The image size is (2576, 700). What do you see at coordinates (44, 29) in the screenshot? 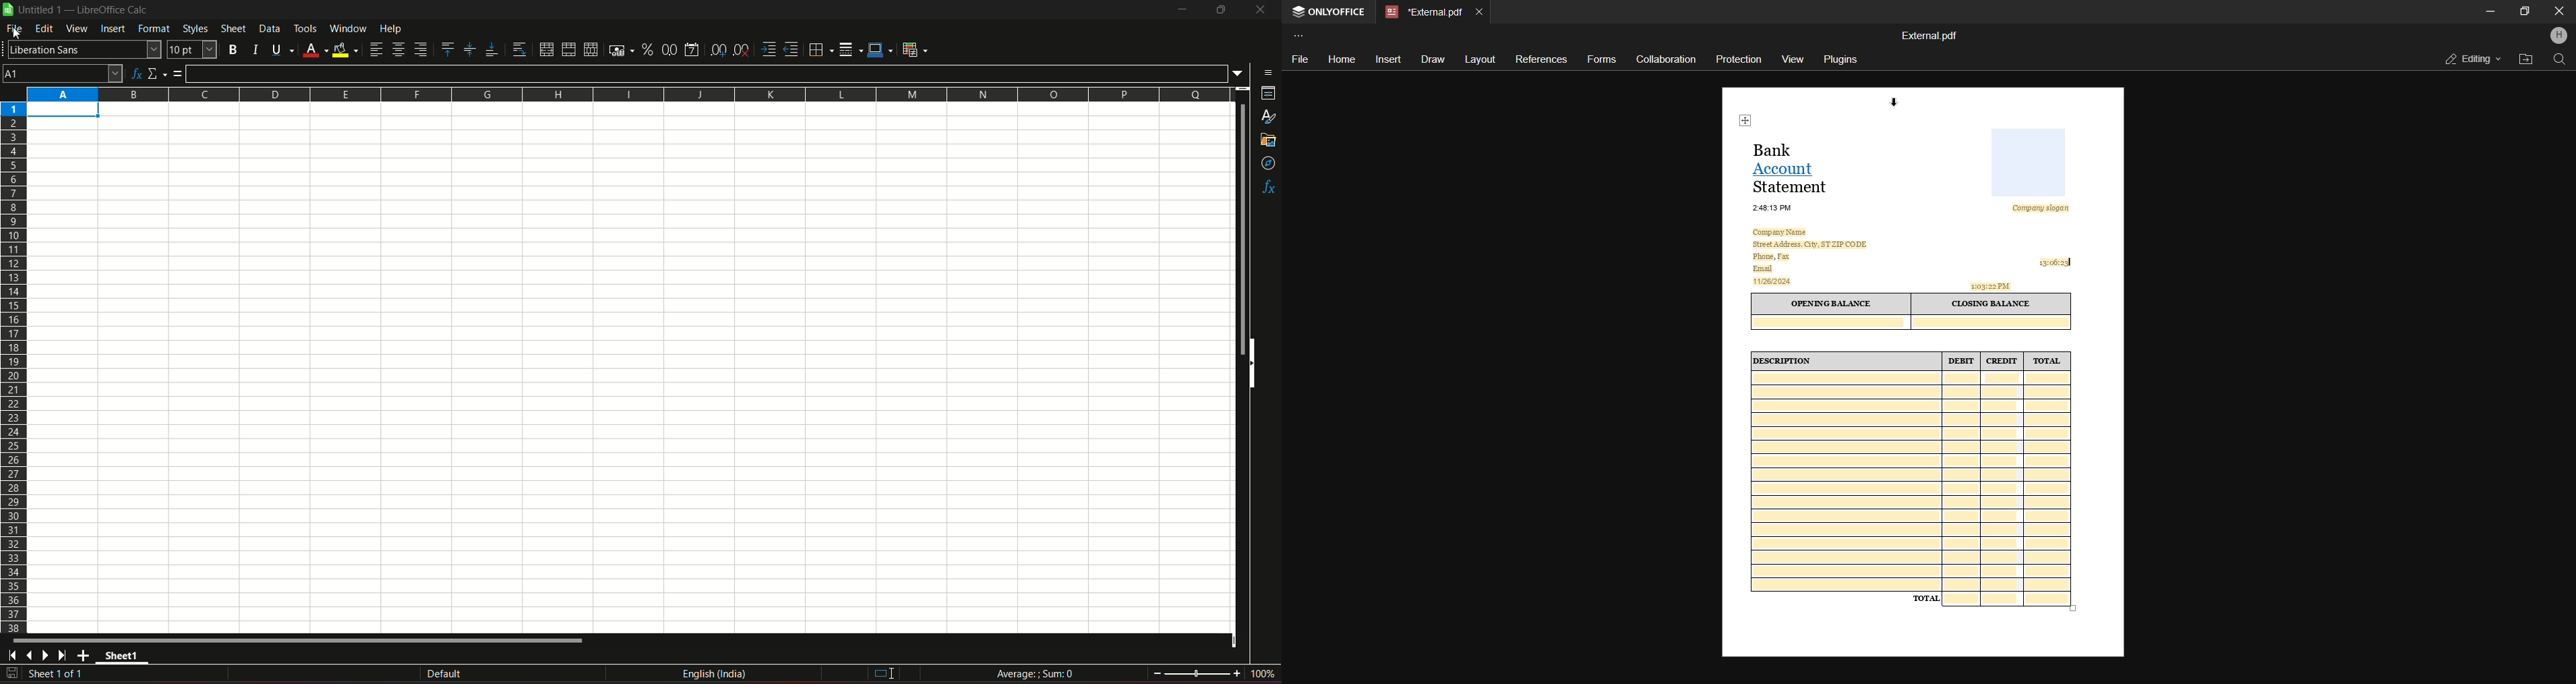
I see `edit` at bounding box center [44, 29].